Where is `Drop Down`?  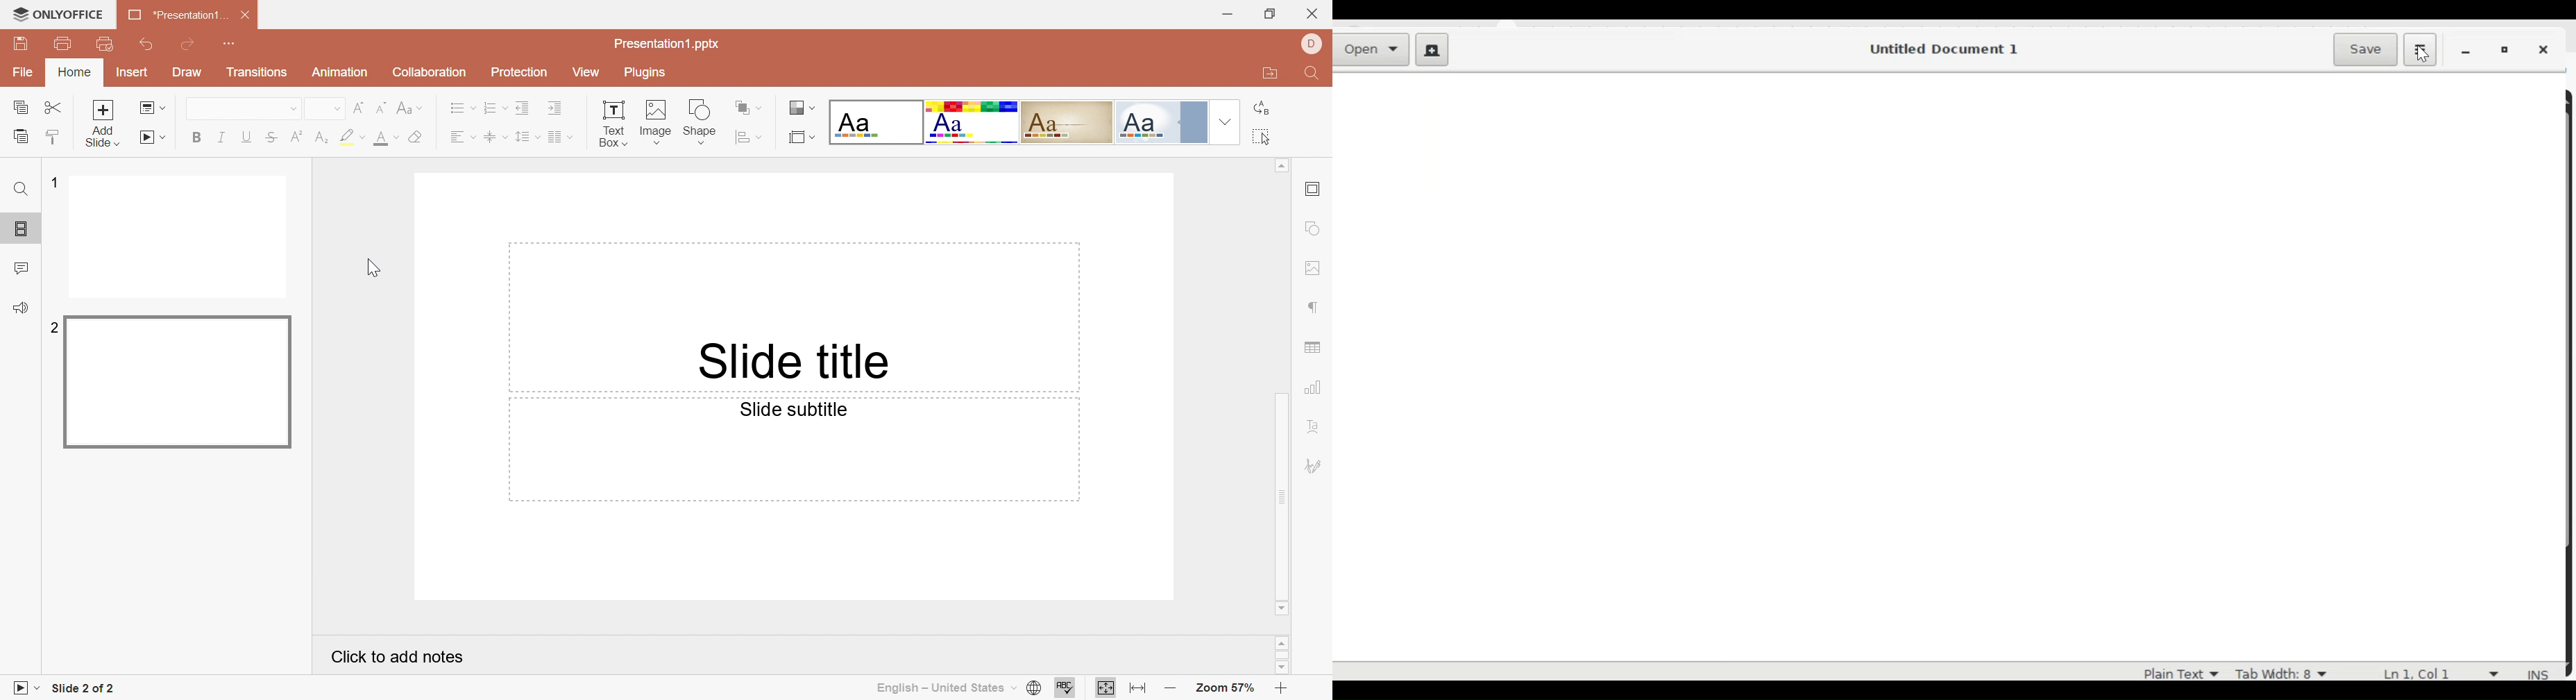 Drop Down is located at coordinates (164, 108).